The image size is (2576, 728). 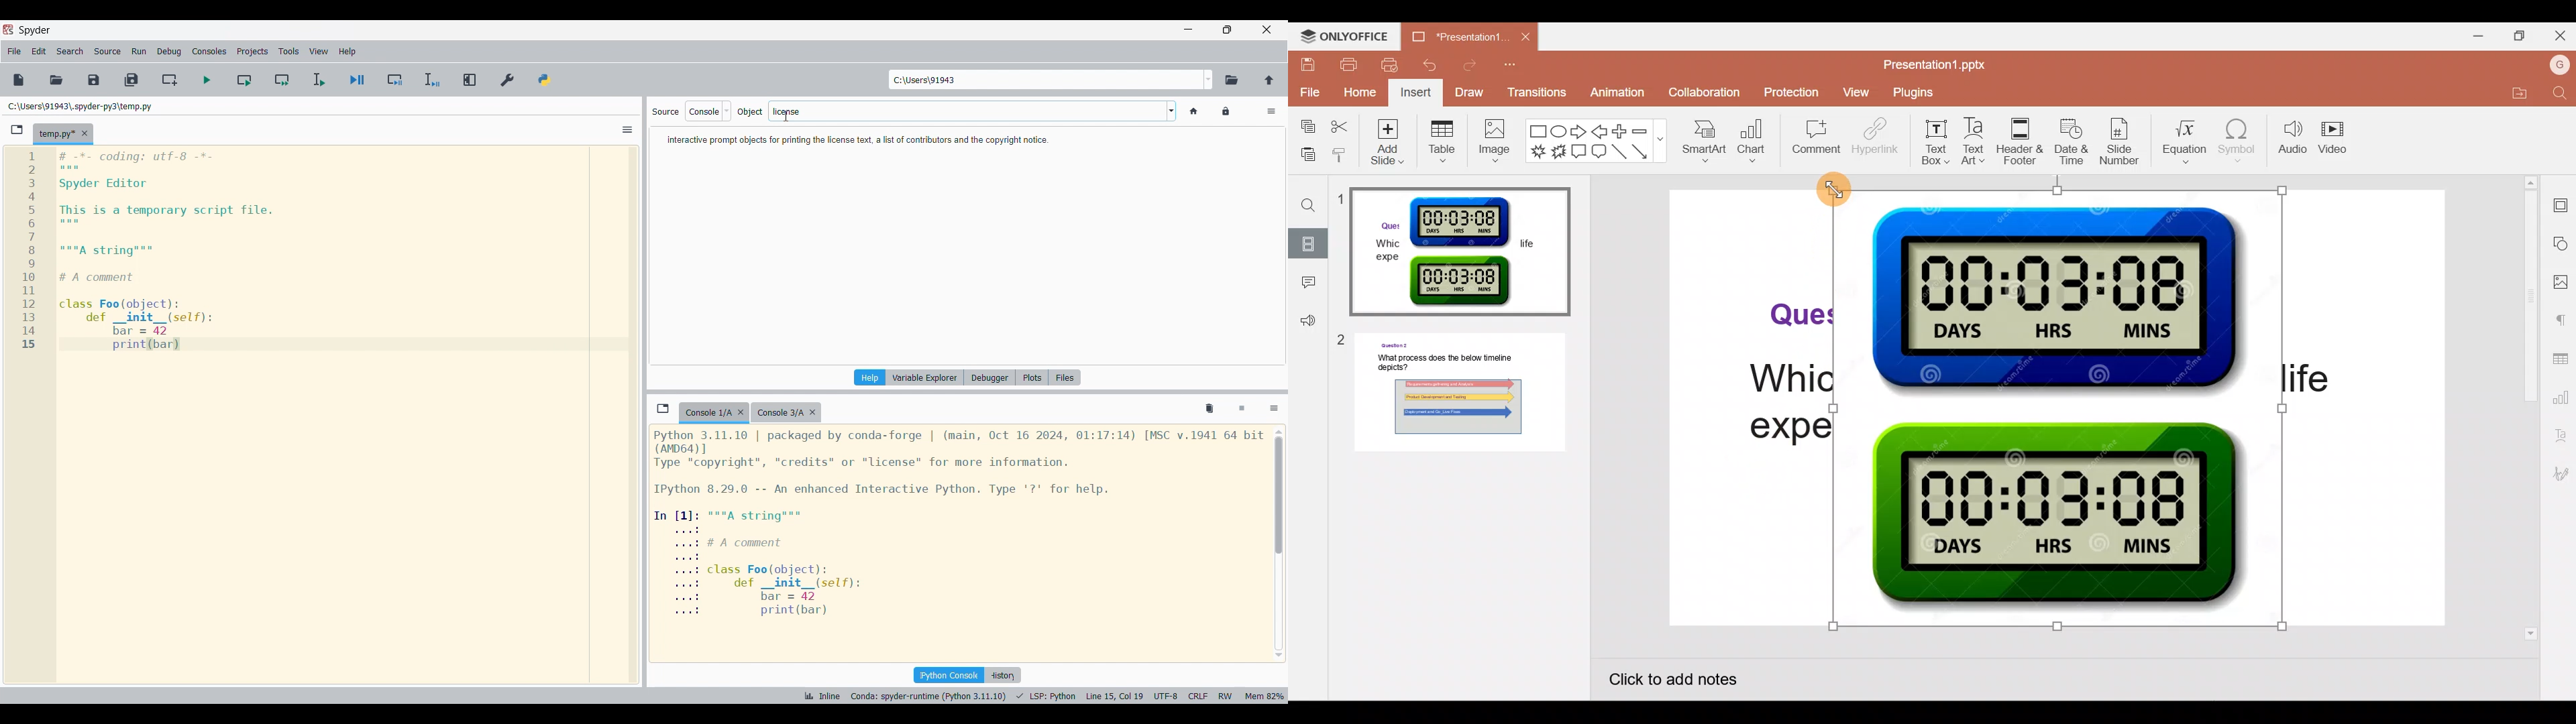 I want to click on Undo, so click(x=1436, y=65).